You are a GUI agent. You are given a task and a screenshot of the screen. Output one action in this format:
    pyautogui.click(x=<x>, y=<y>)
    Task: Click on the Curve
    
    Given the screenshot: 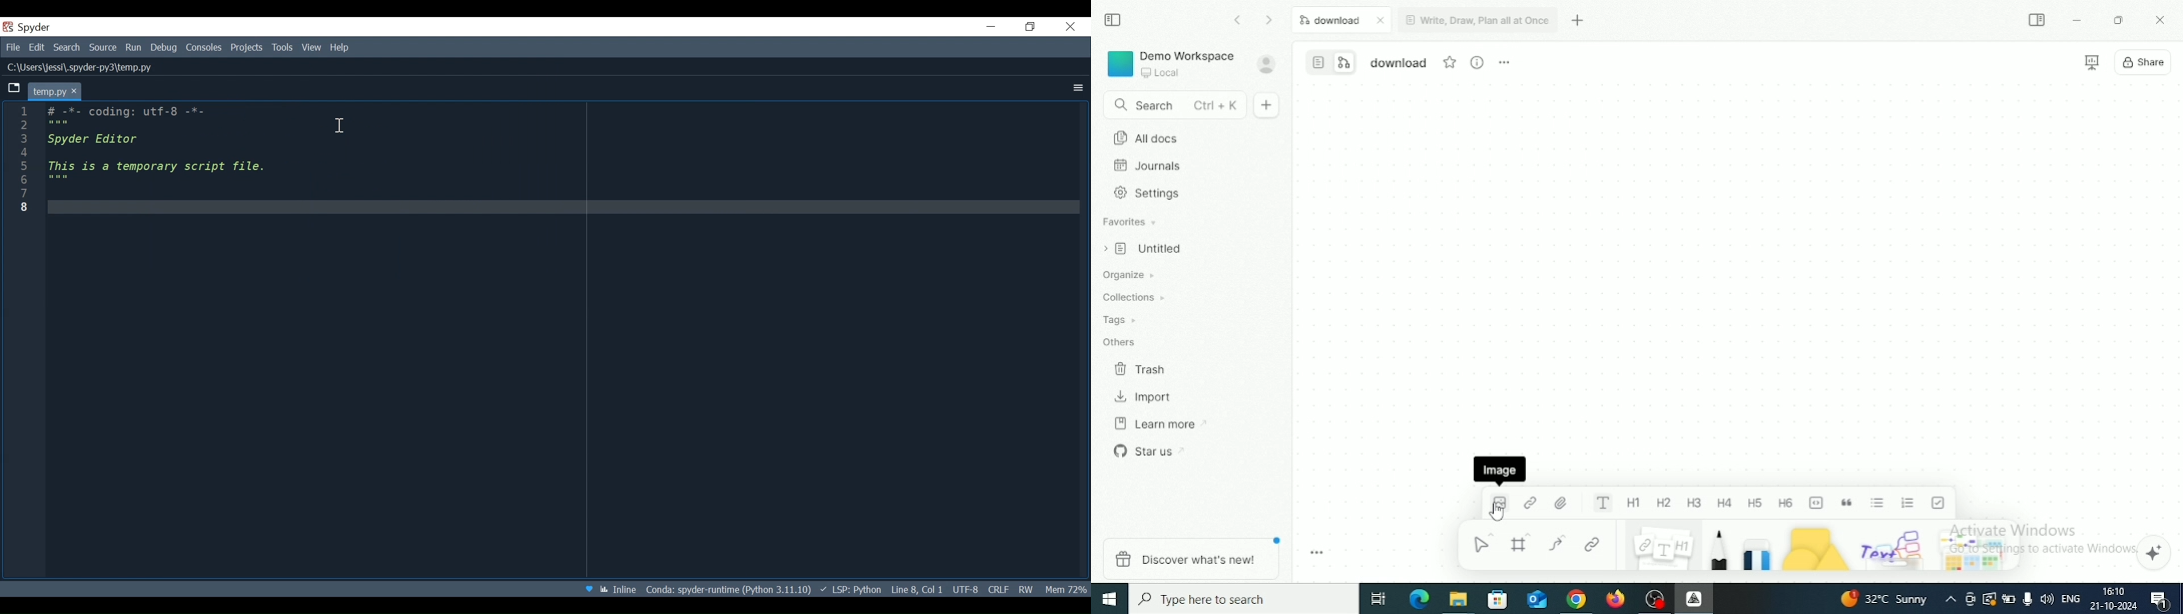 What is the action you would take?
    pyautogui.click(x=1561, y=543)
    